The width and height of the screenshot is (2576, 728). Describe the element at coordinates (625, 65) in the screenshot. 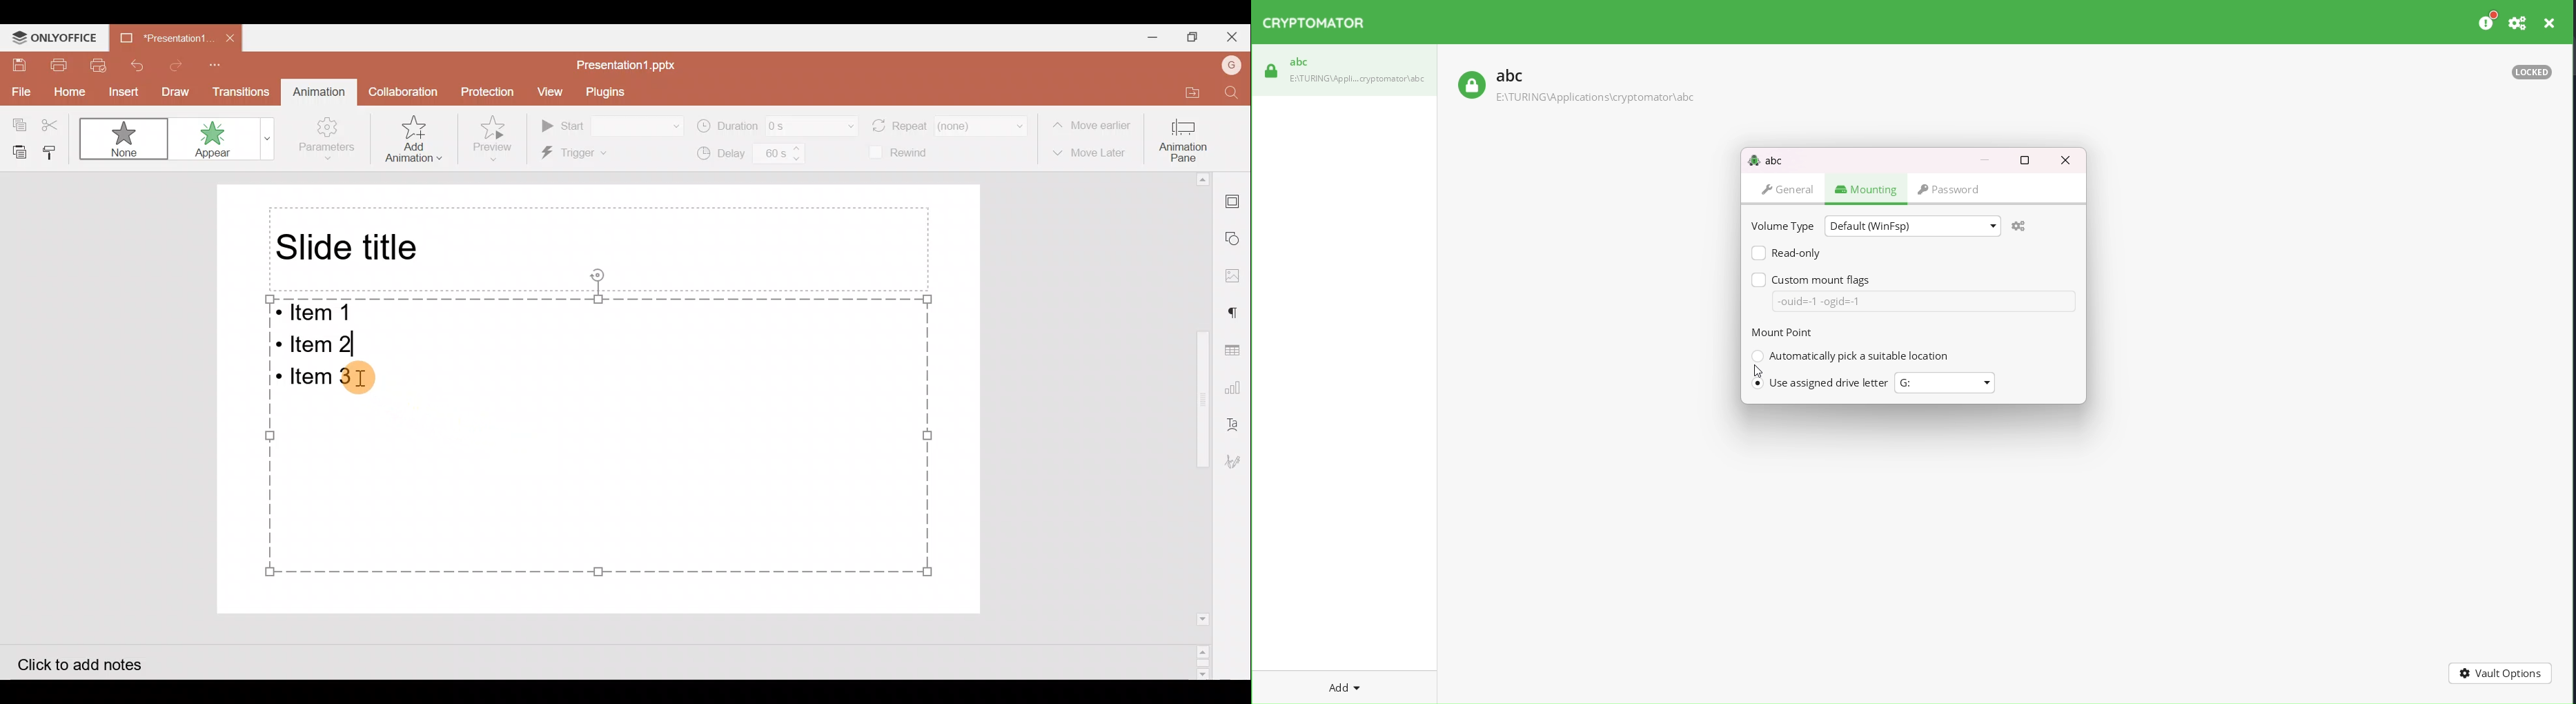

I see `Presentation1.pptx` at that location.